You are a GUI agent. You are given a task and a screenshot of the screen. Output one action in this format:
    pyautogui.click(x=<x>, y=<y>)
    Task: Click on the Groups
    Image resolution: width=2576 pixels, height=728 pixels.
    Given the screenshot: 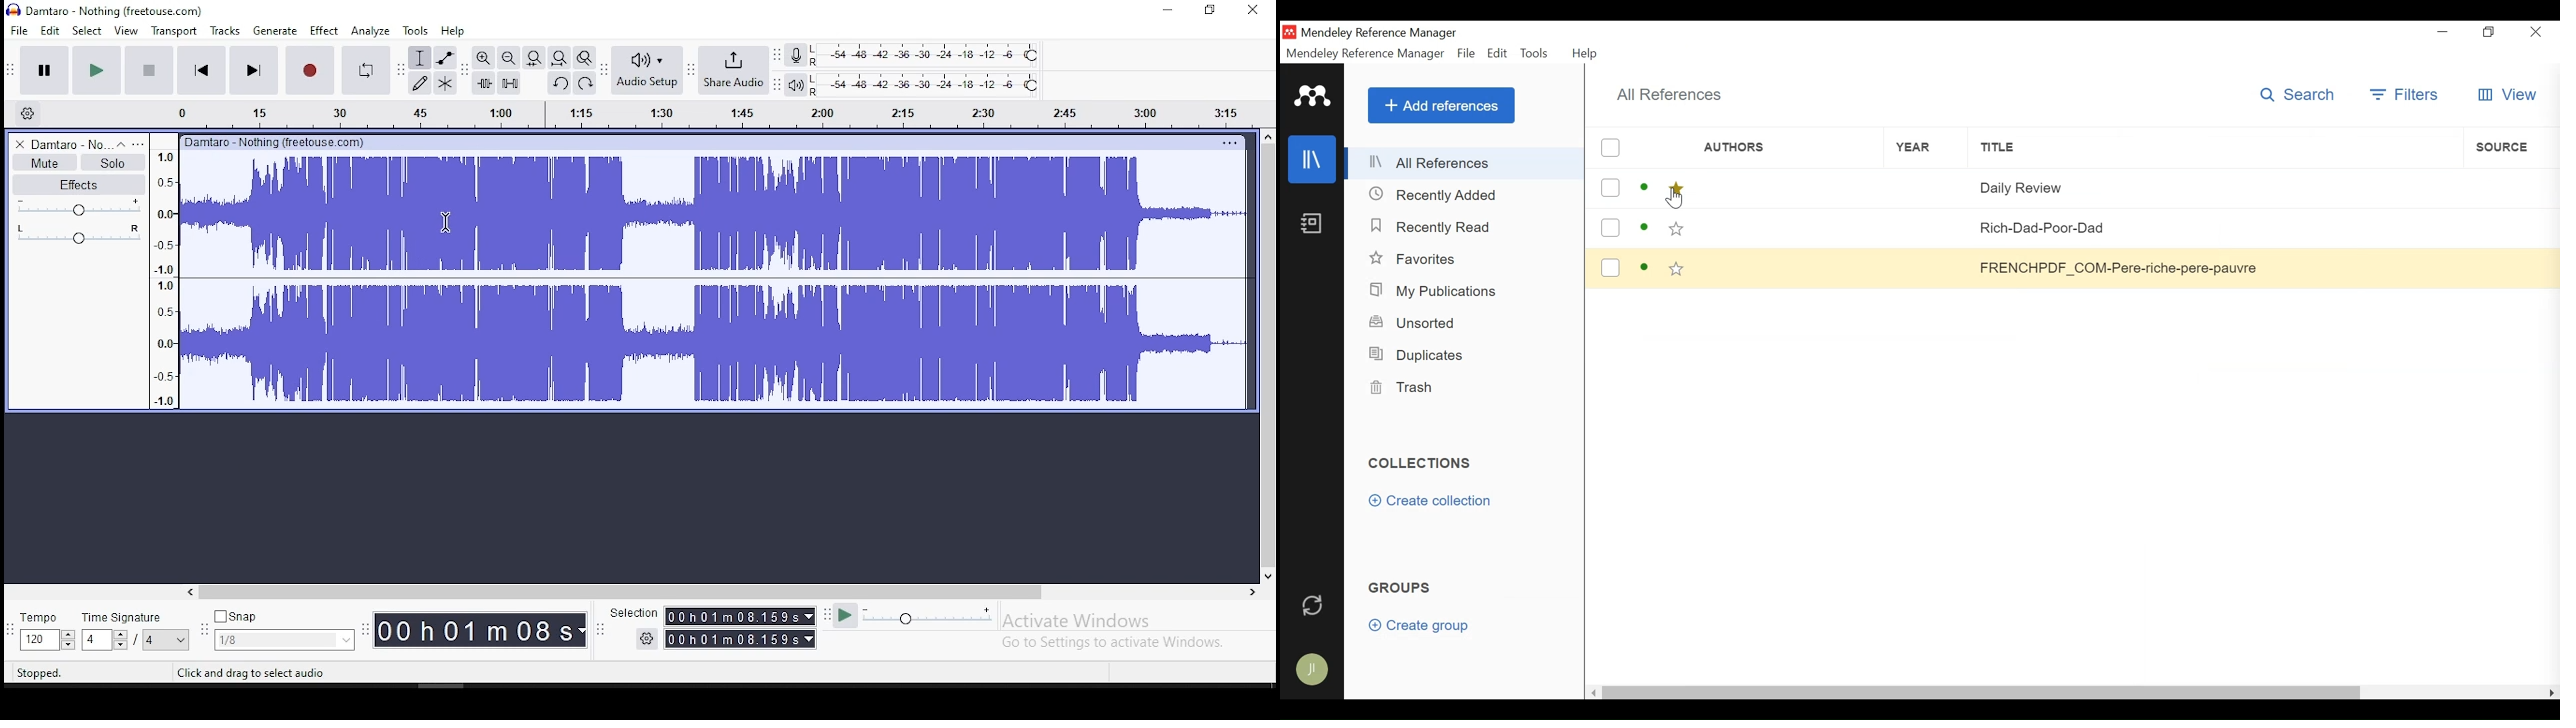 What is the action you would take?
    pyautogui.click(x=1401, y=587)
    